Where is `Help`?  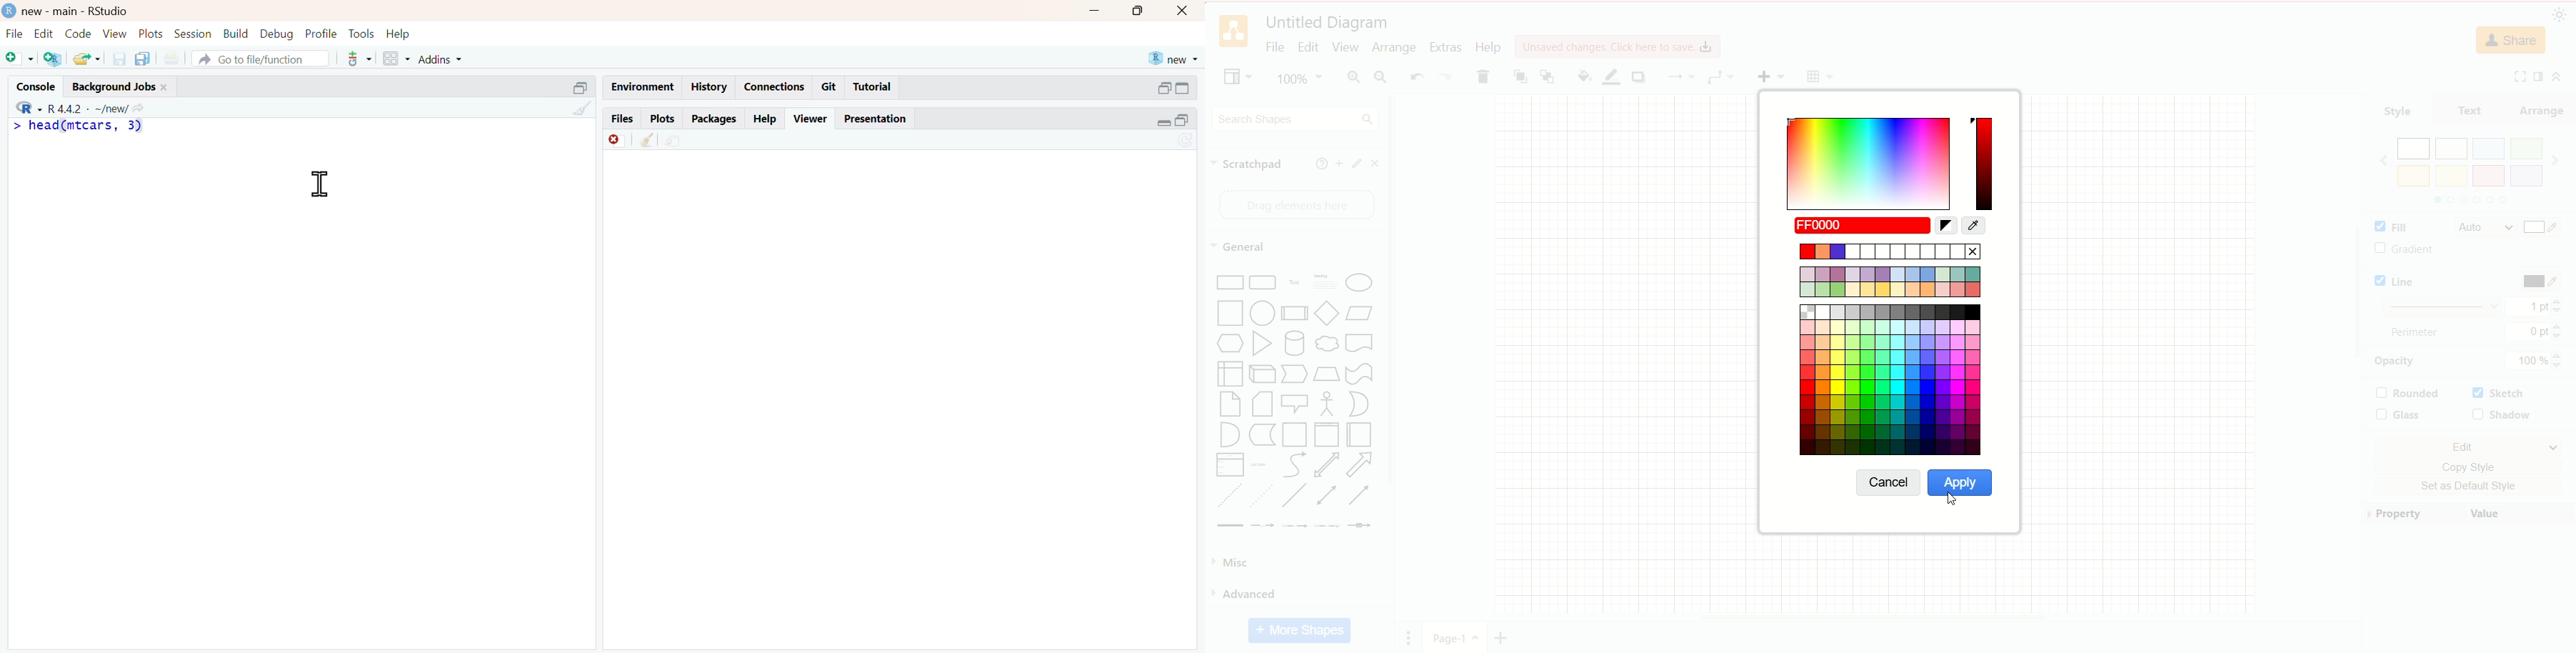
Help is located at coordinates (766, 118).